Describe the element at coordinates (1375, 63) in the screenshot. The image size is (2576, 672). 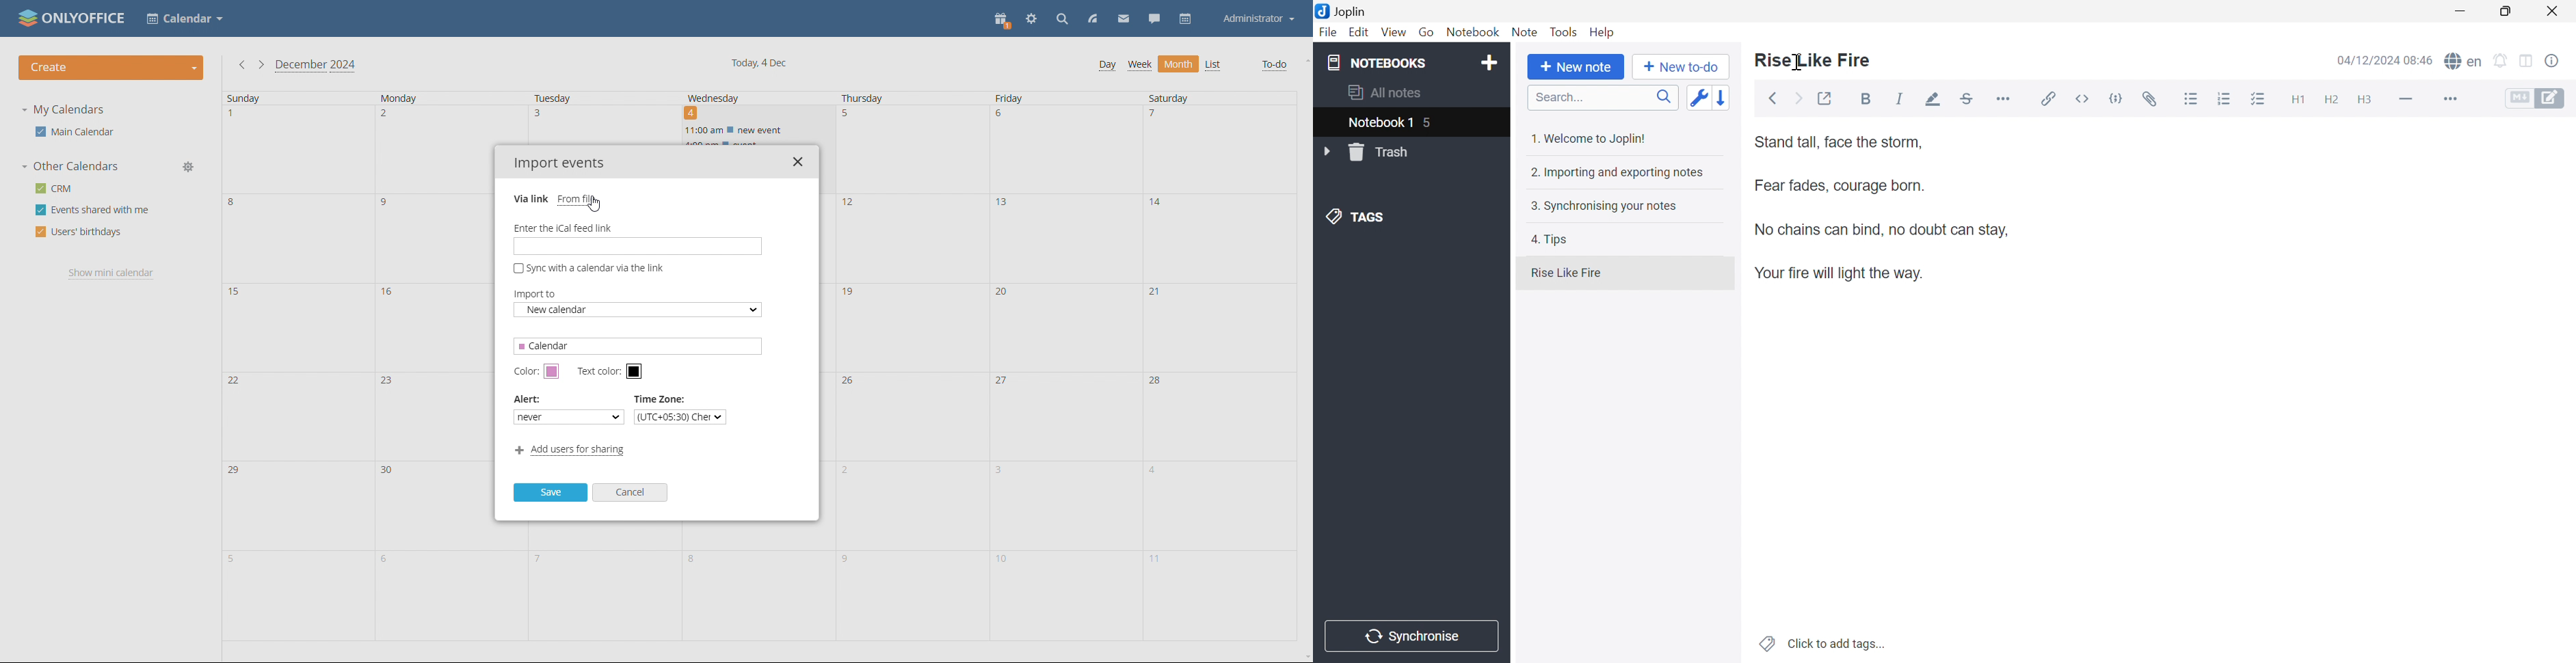
I see `NOTEBOOKS` at that location.